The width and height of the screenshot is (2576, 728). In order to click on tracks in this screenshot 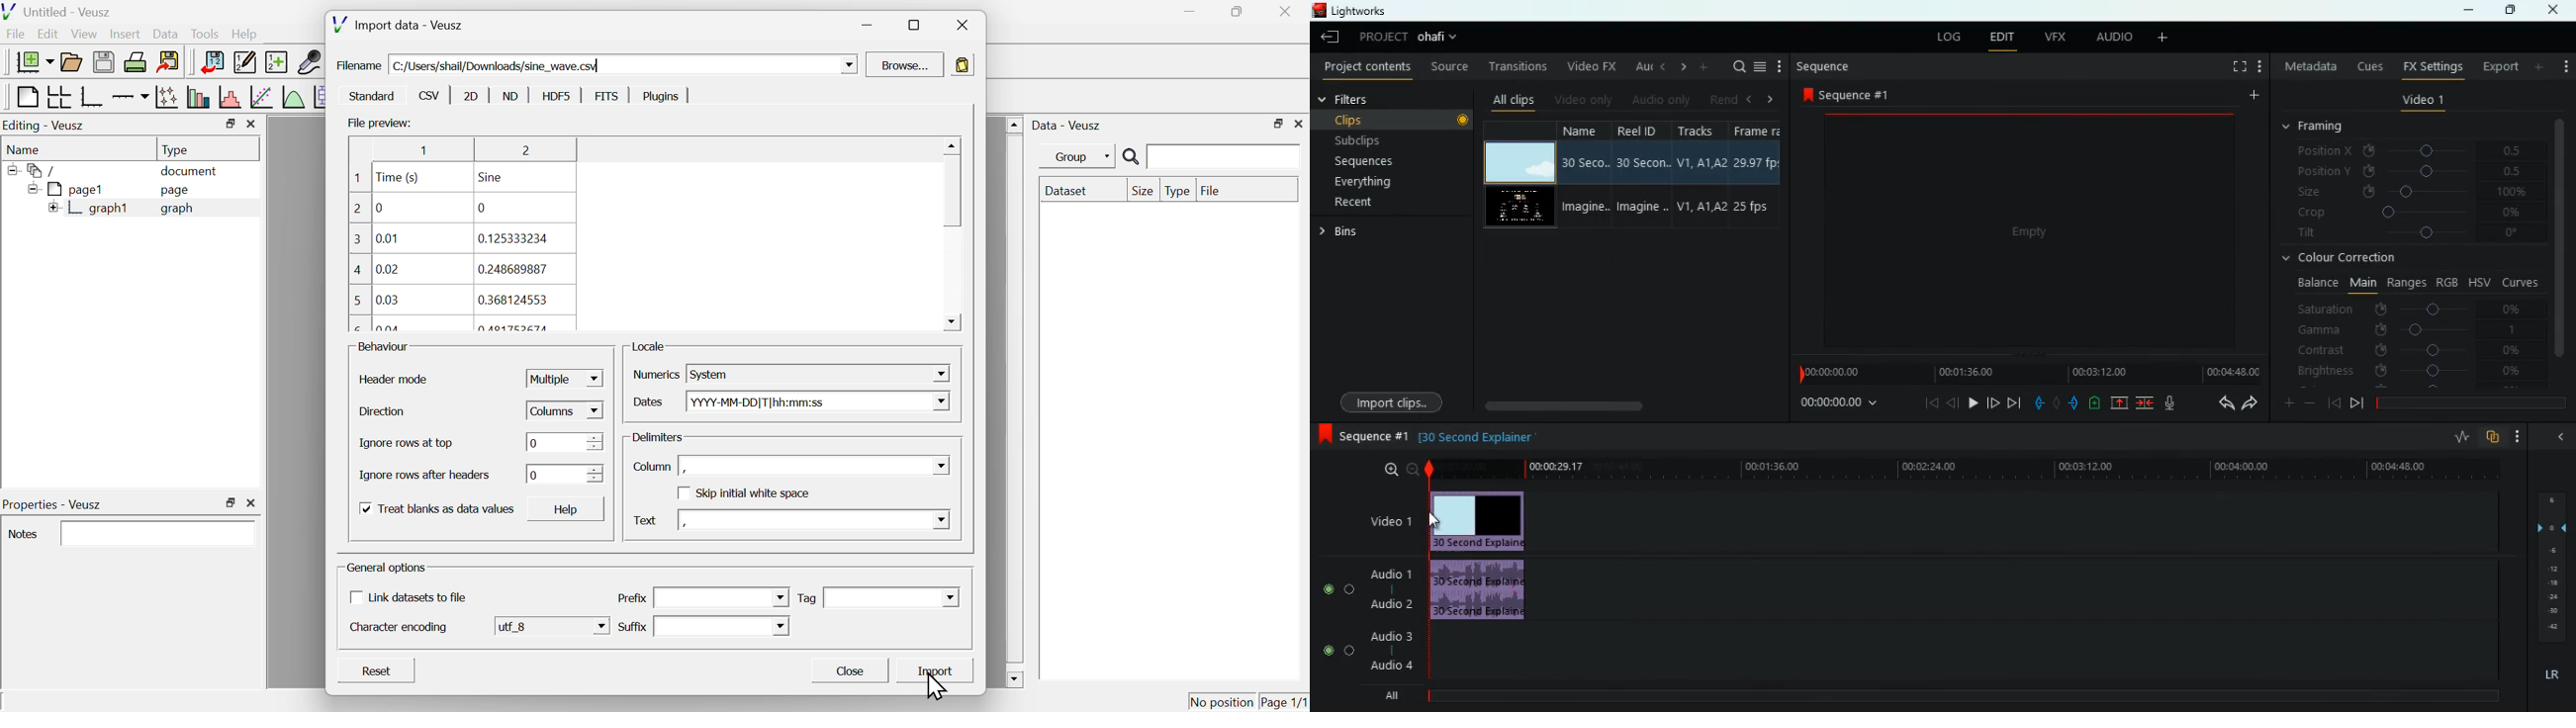, I will do `click(1698, 130)`.